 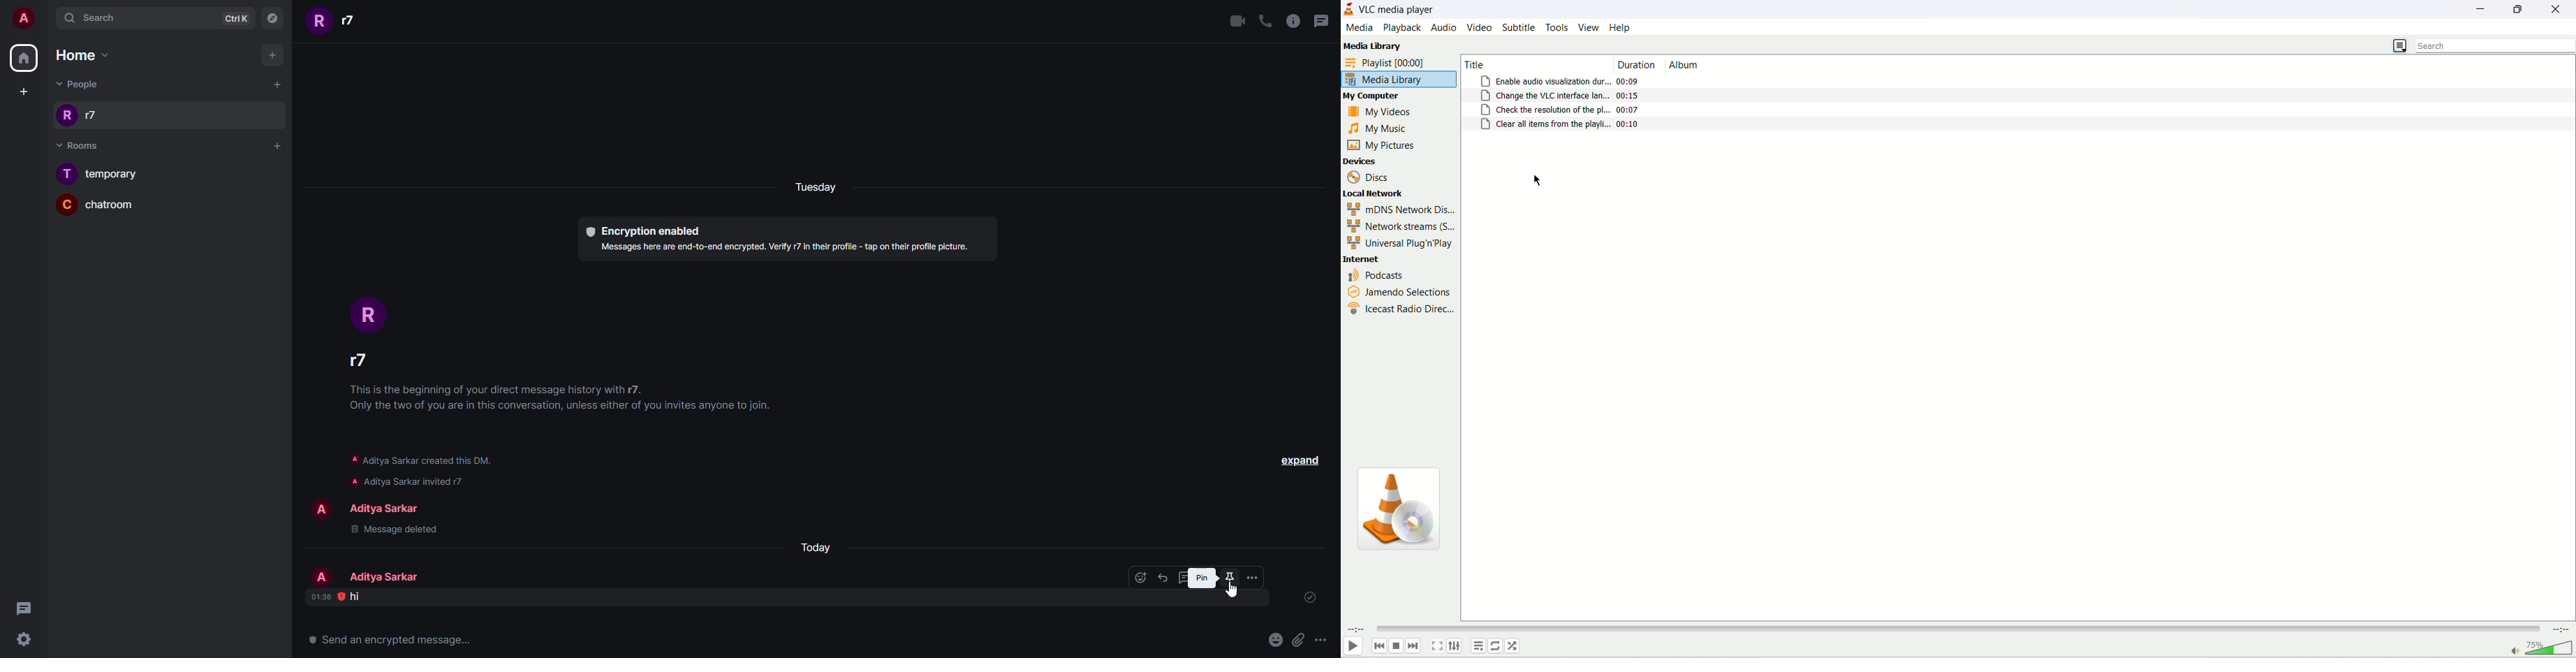 What do you see at coordinates (275, 144) in the screenshot?
I see `add` at bounding box center [275, 144].